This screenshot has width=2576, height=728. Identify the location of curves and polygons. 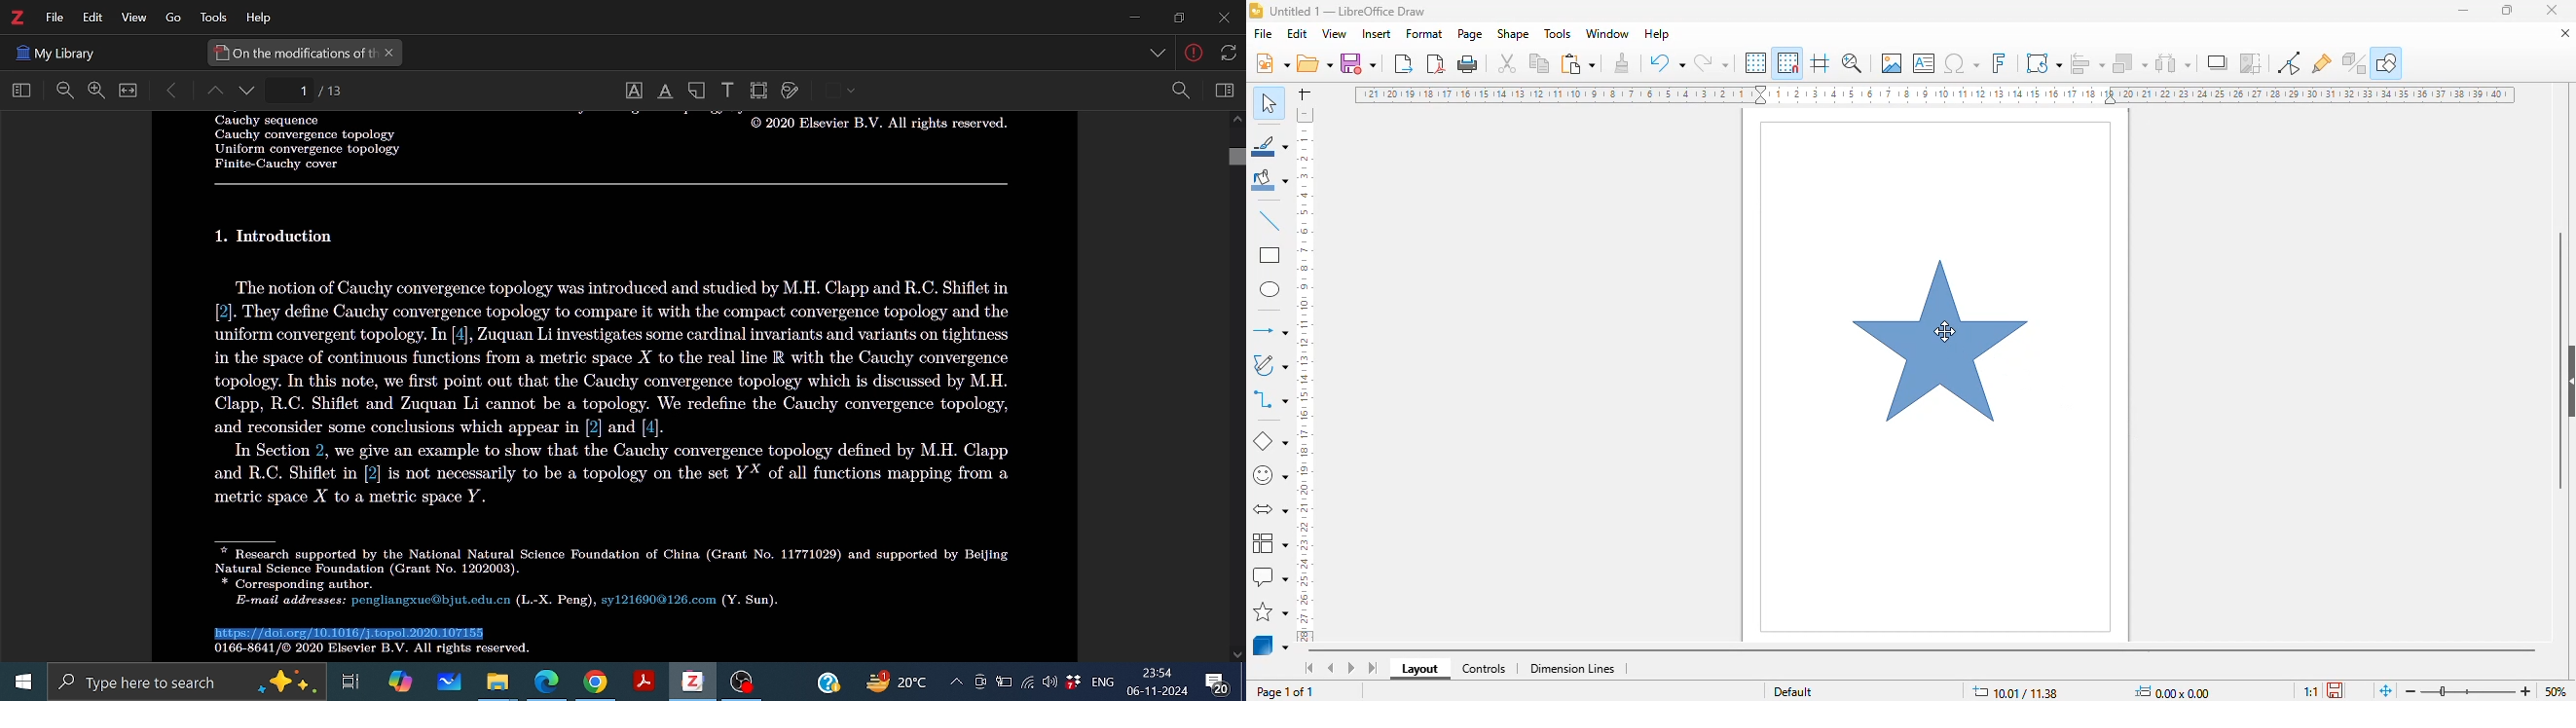
(1269, 366).